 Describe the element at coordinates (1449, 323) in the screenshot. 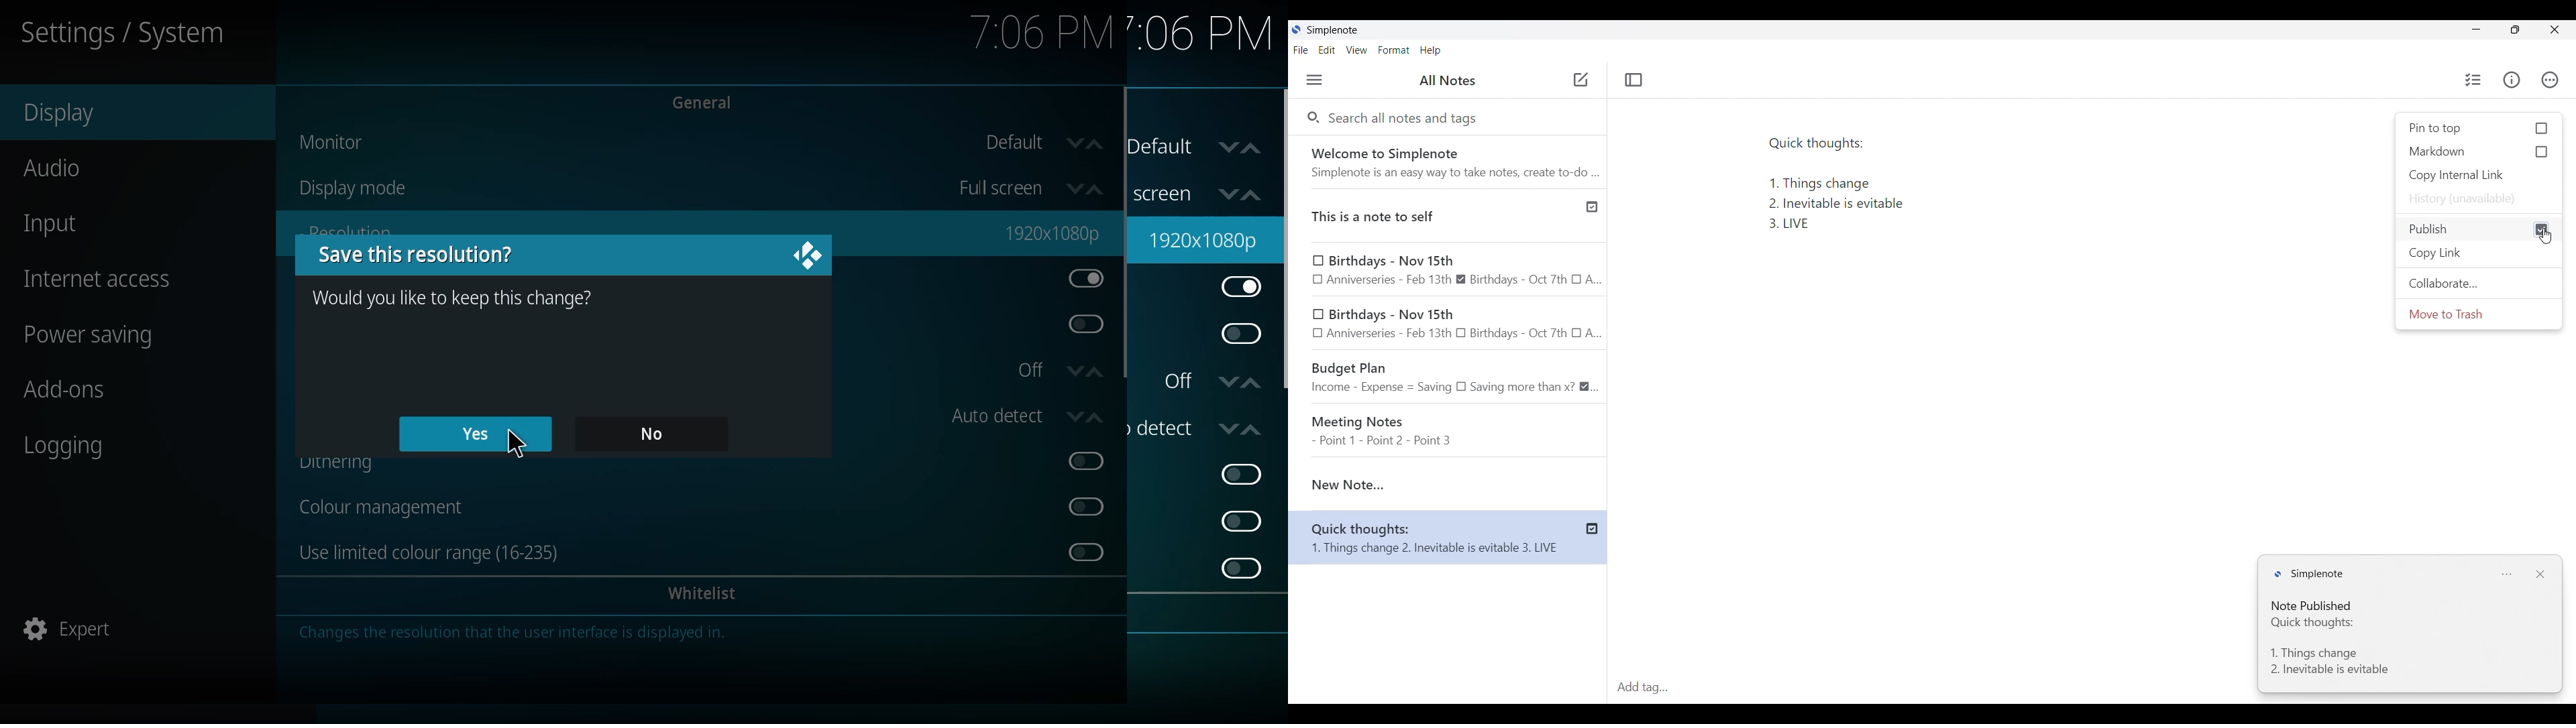

I see `Birthdays - Nov 15th` at that location.